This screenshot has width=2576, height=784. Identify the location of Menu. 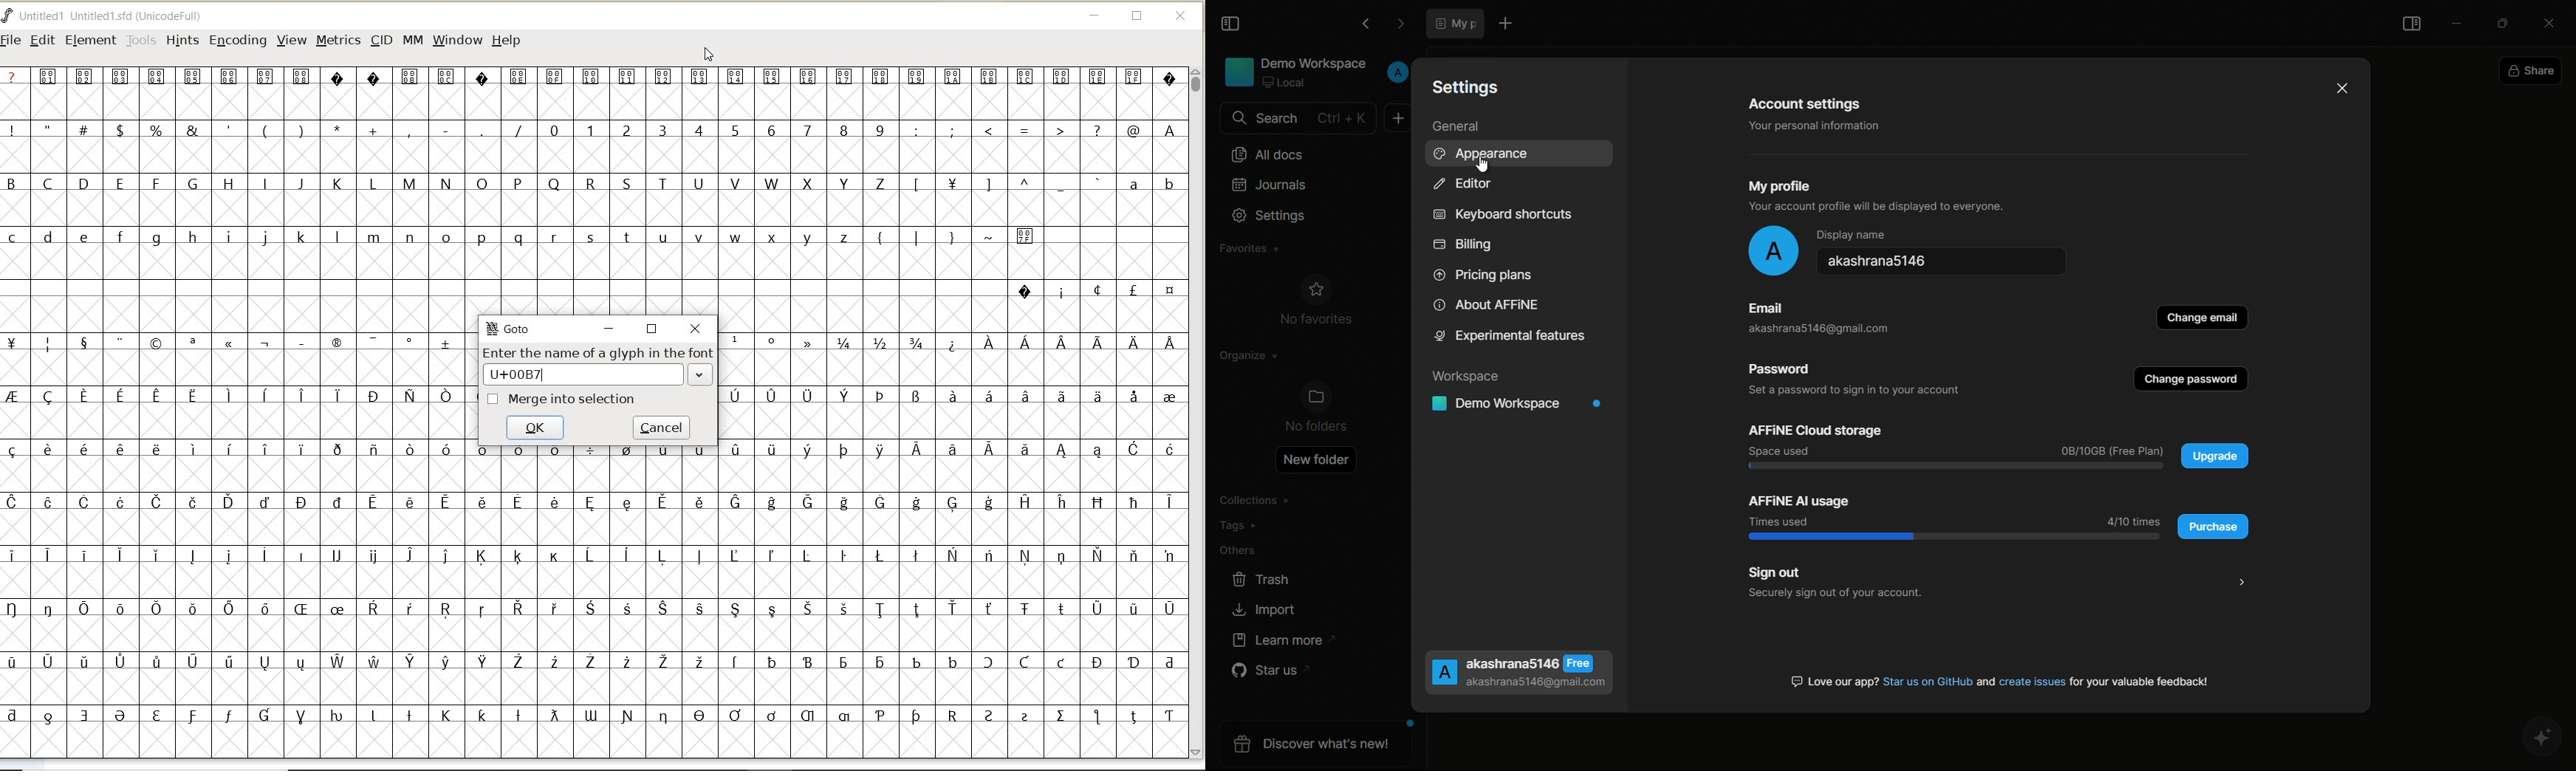
(2240, 581).